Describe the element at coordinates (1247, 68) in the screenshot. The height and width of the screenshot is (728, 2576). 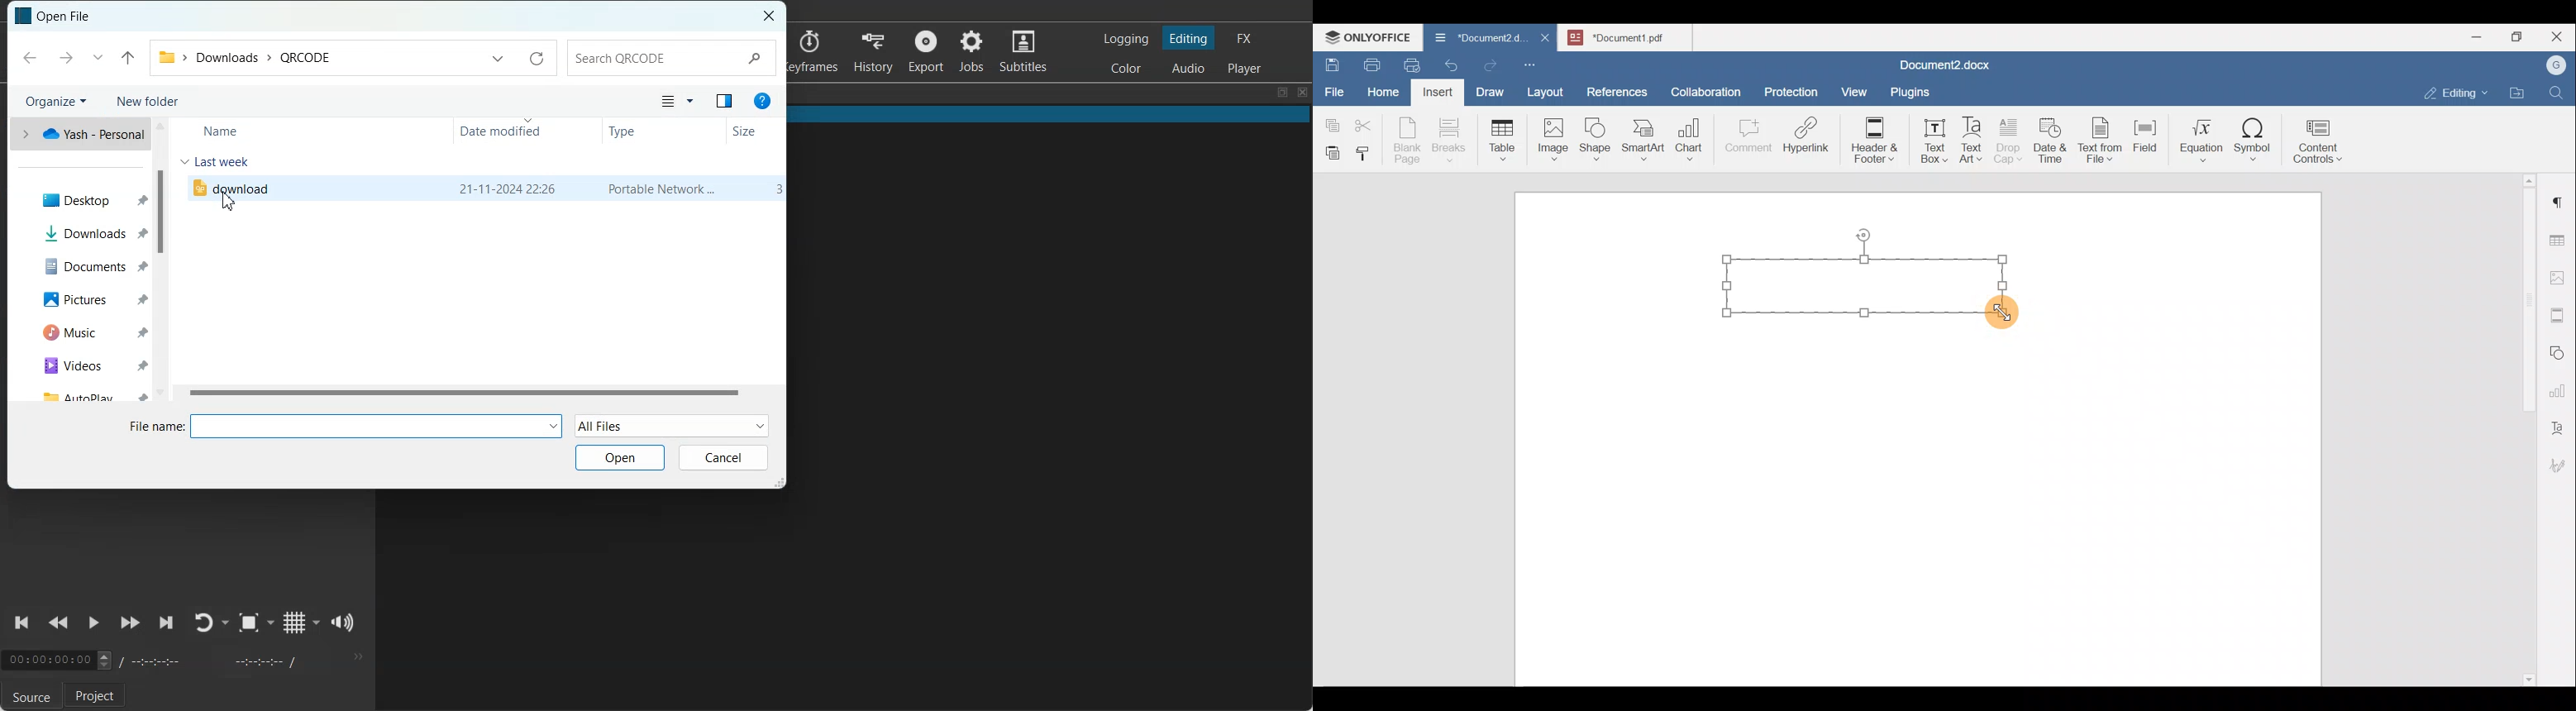
I see `Switching to Player Only Layout` at that location.